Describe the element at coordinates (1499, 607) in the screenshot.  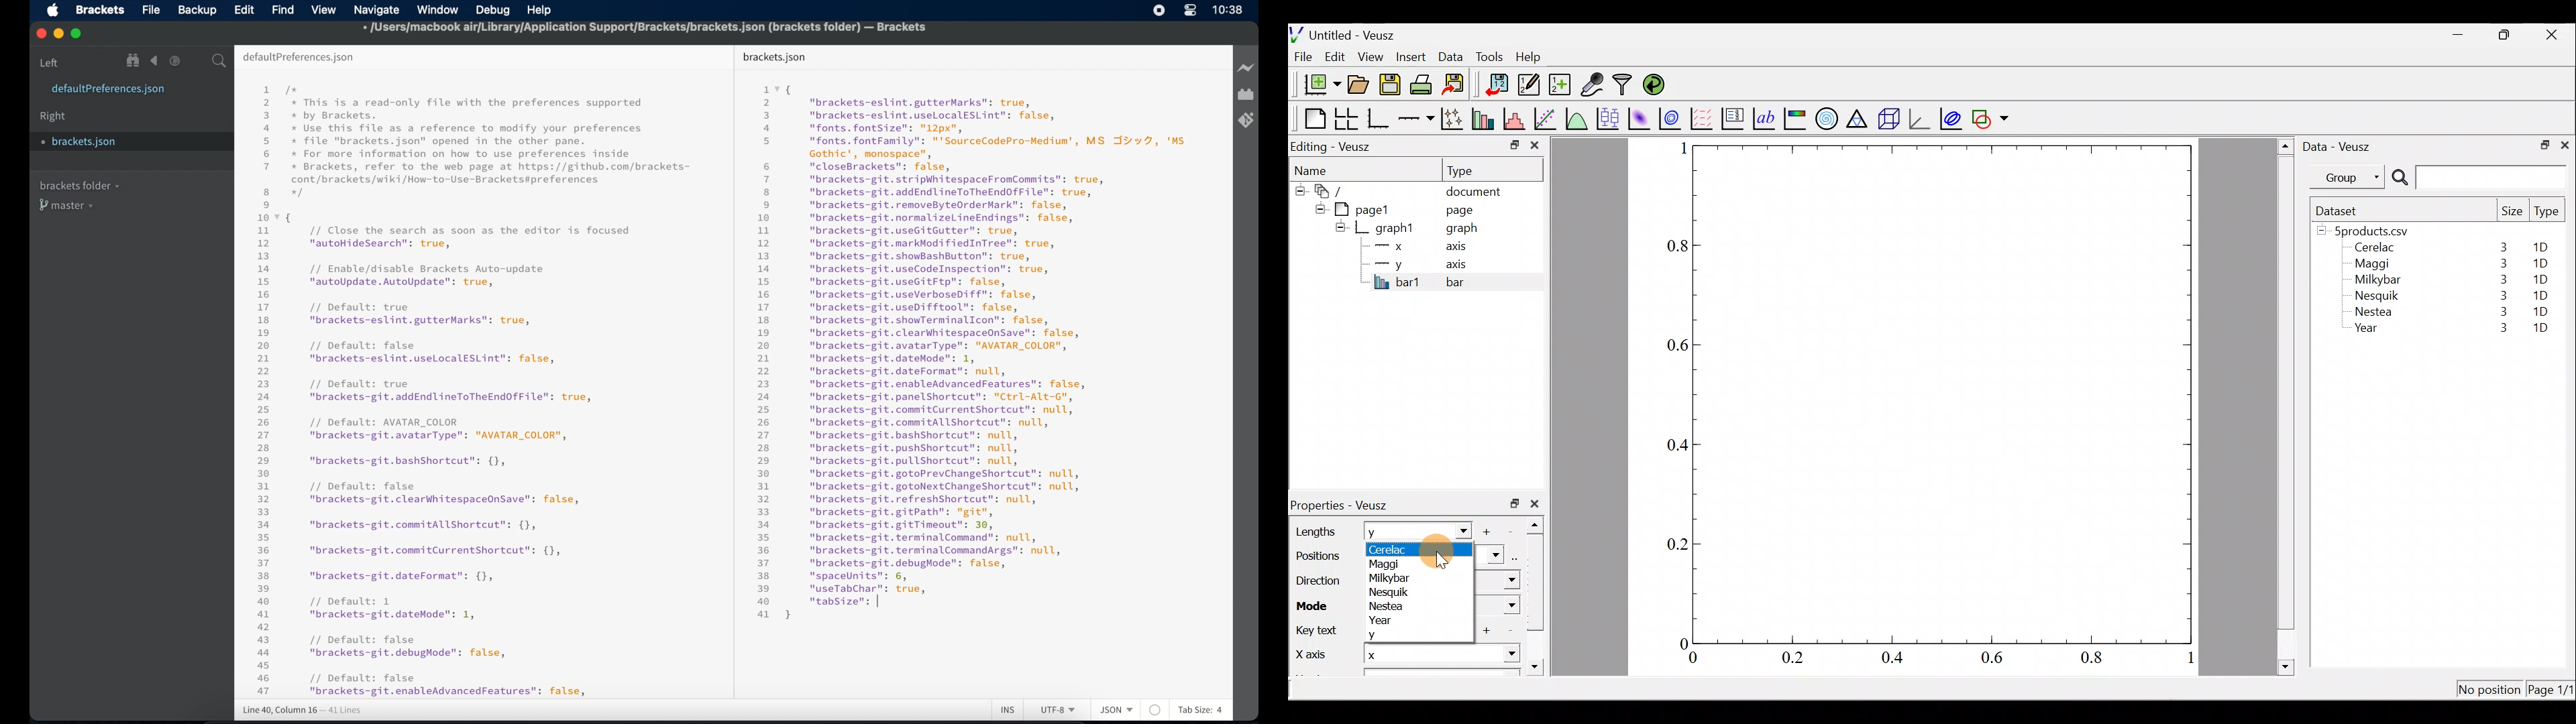
I see `mode dropdown` at that location.